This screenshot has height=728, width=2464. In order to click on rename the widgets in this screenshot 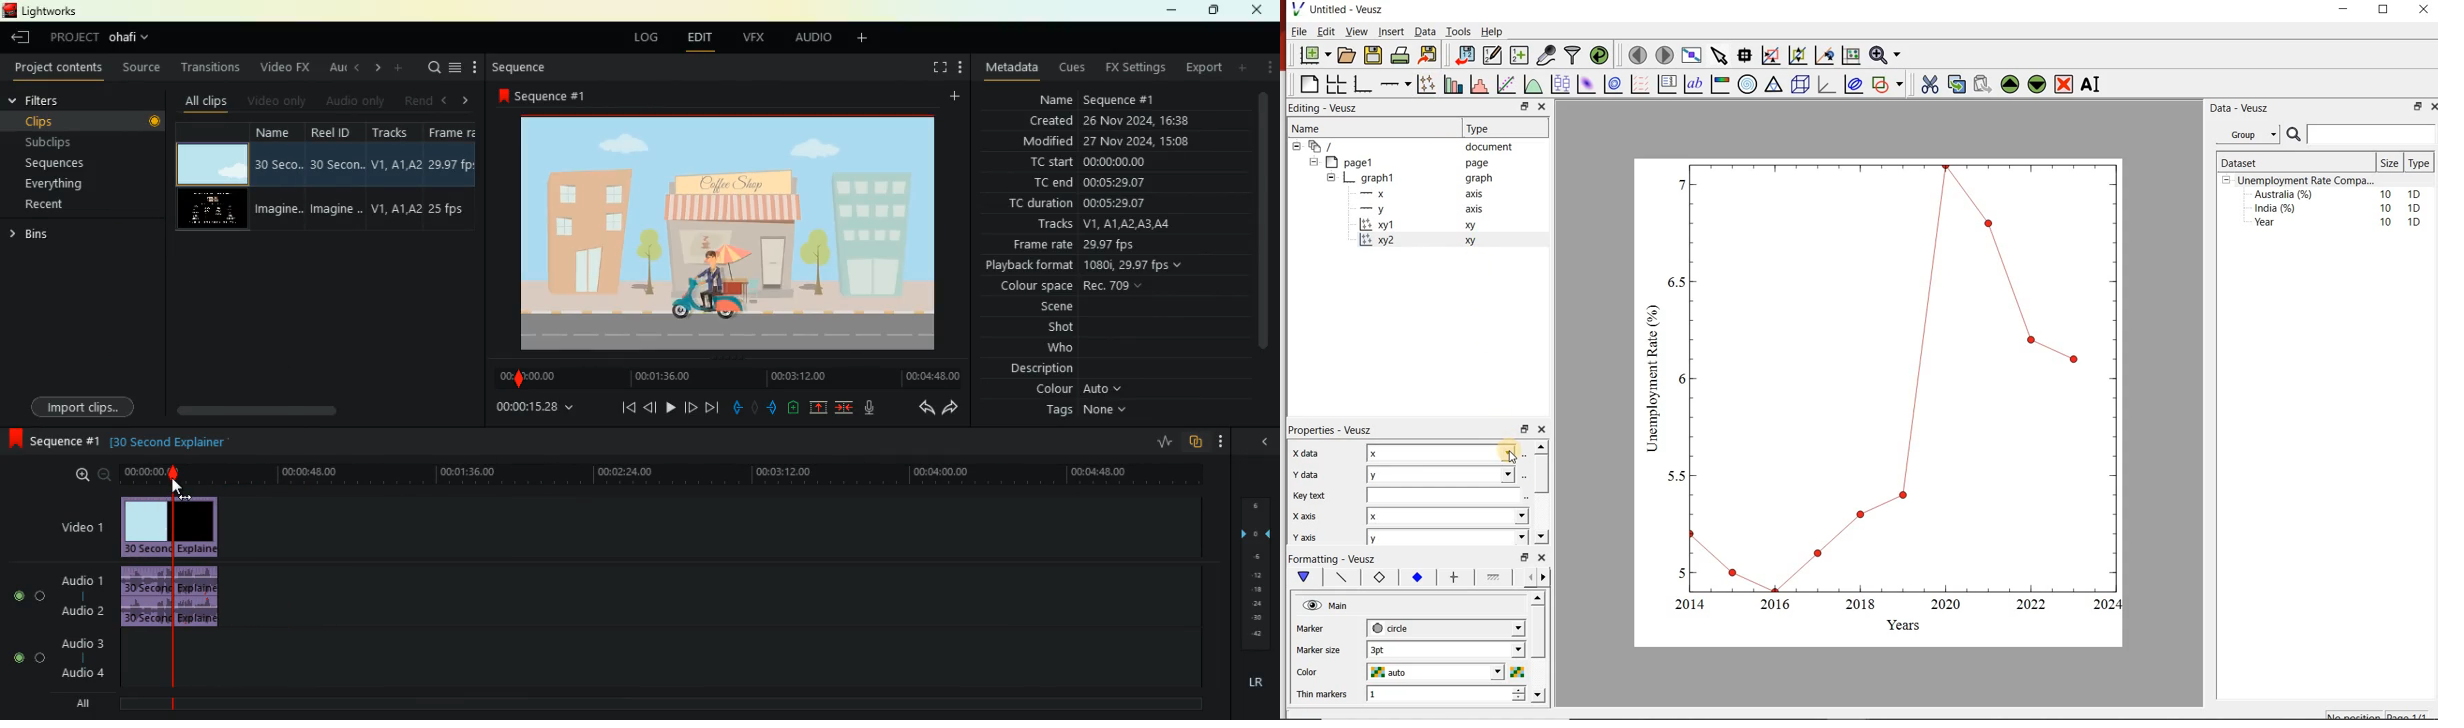, I will do `click(2094, 84)`.